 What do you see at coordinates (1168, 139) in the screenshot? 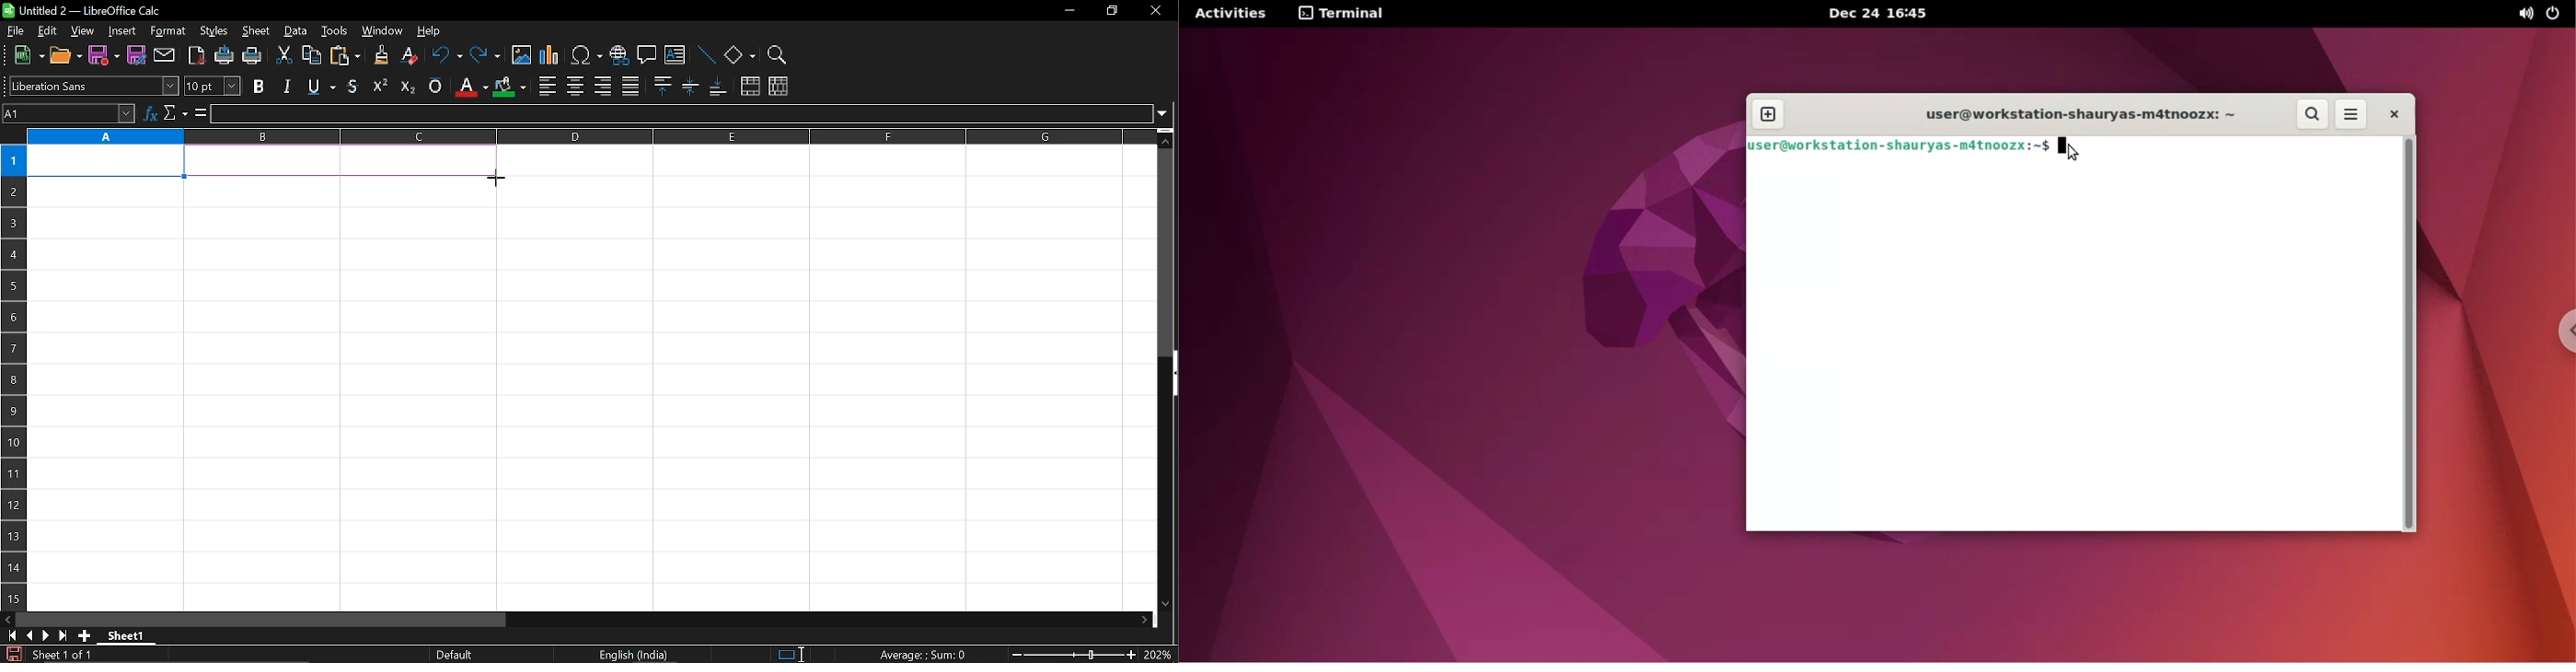
I see `move up` at bounding box center [1168, 139].